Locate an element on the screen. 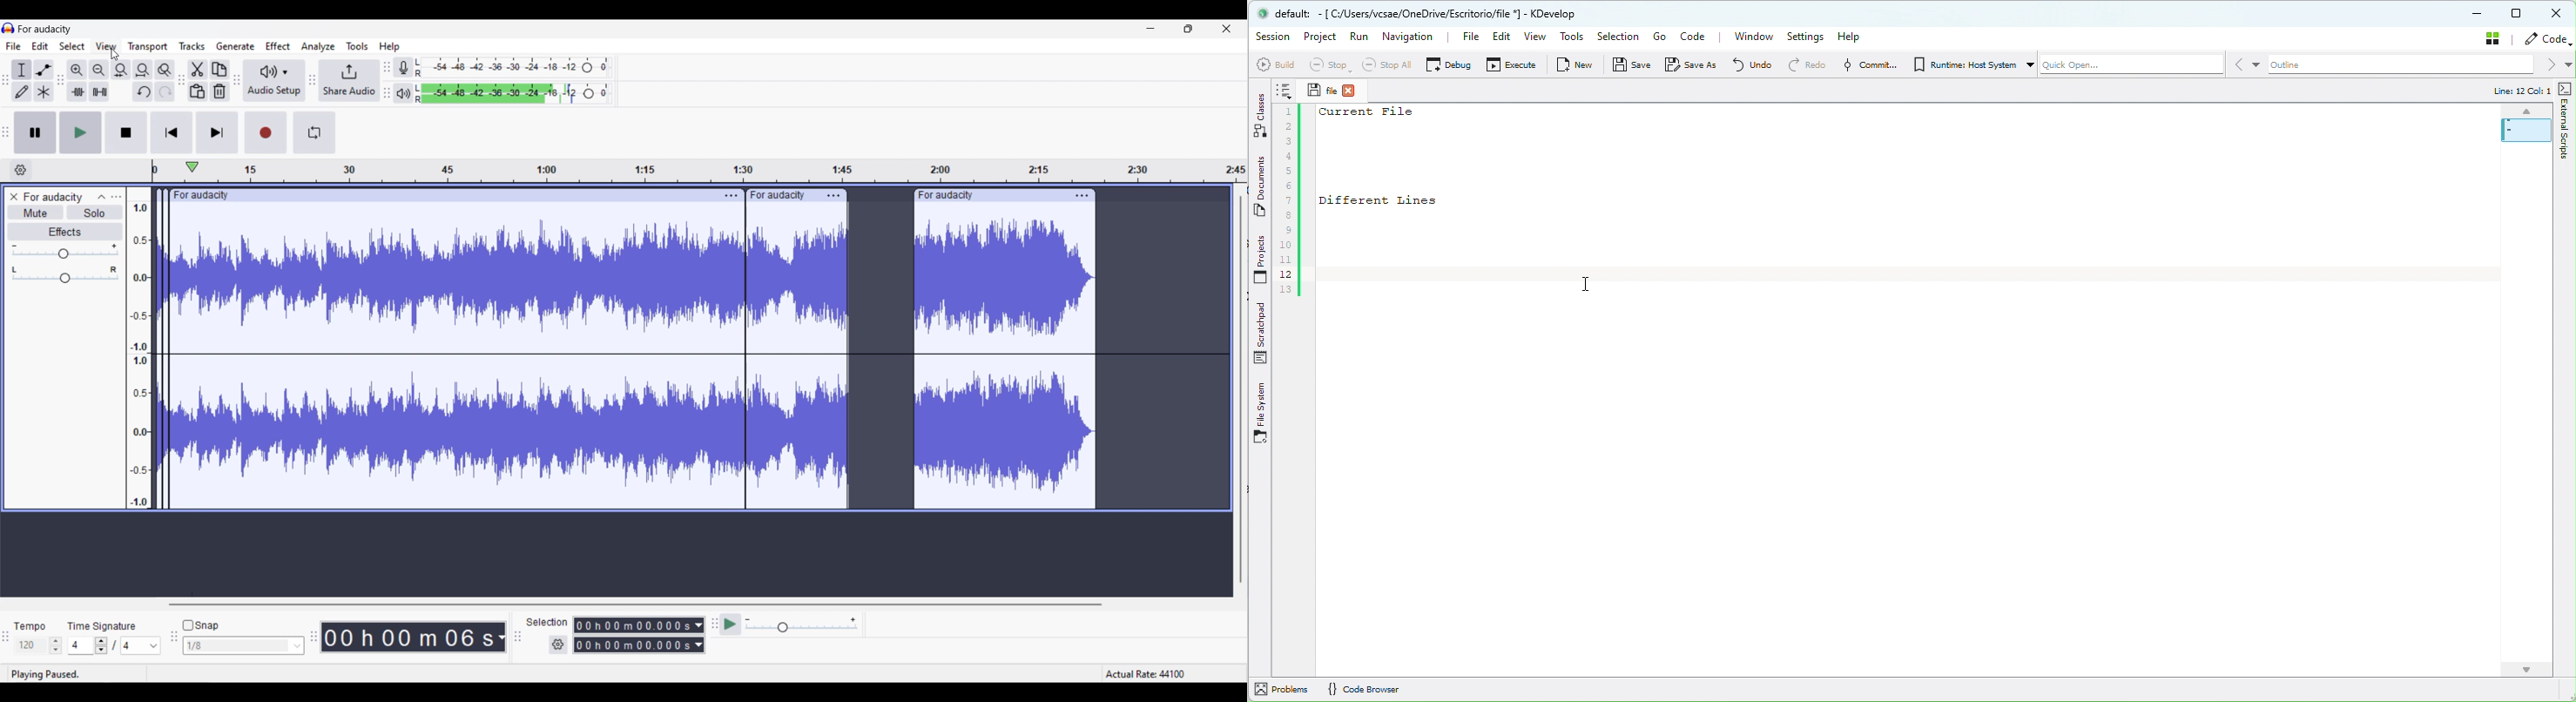 The width and height of the screenshot is (2576, 728). Paste is located at coordinates (198, 92).